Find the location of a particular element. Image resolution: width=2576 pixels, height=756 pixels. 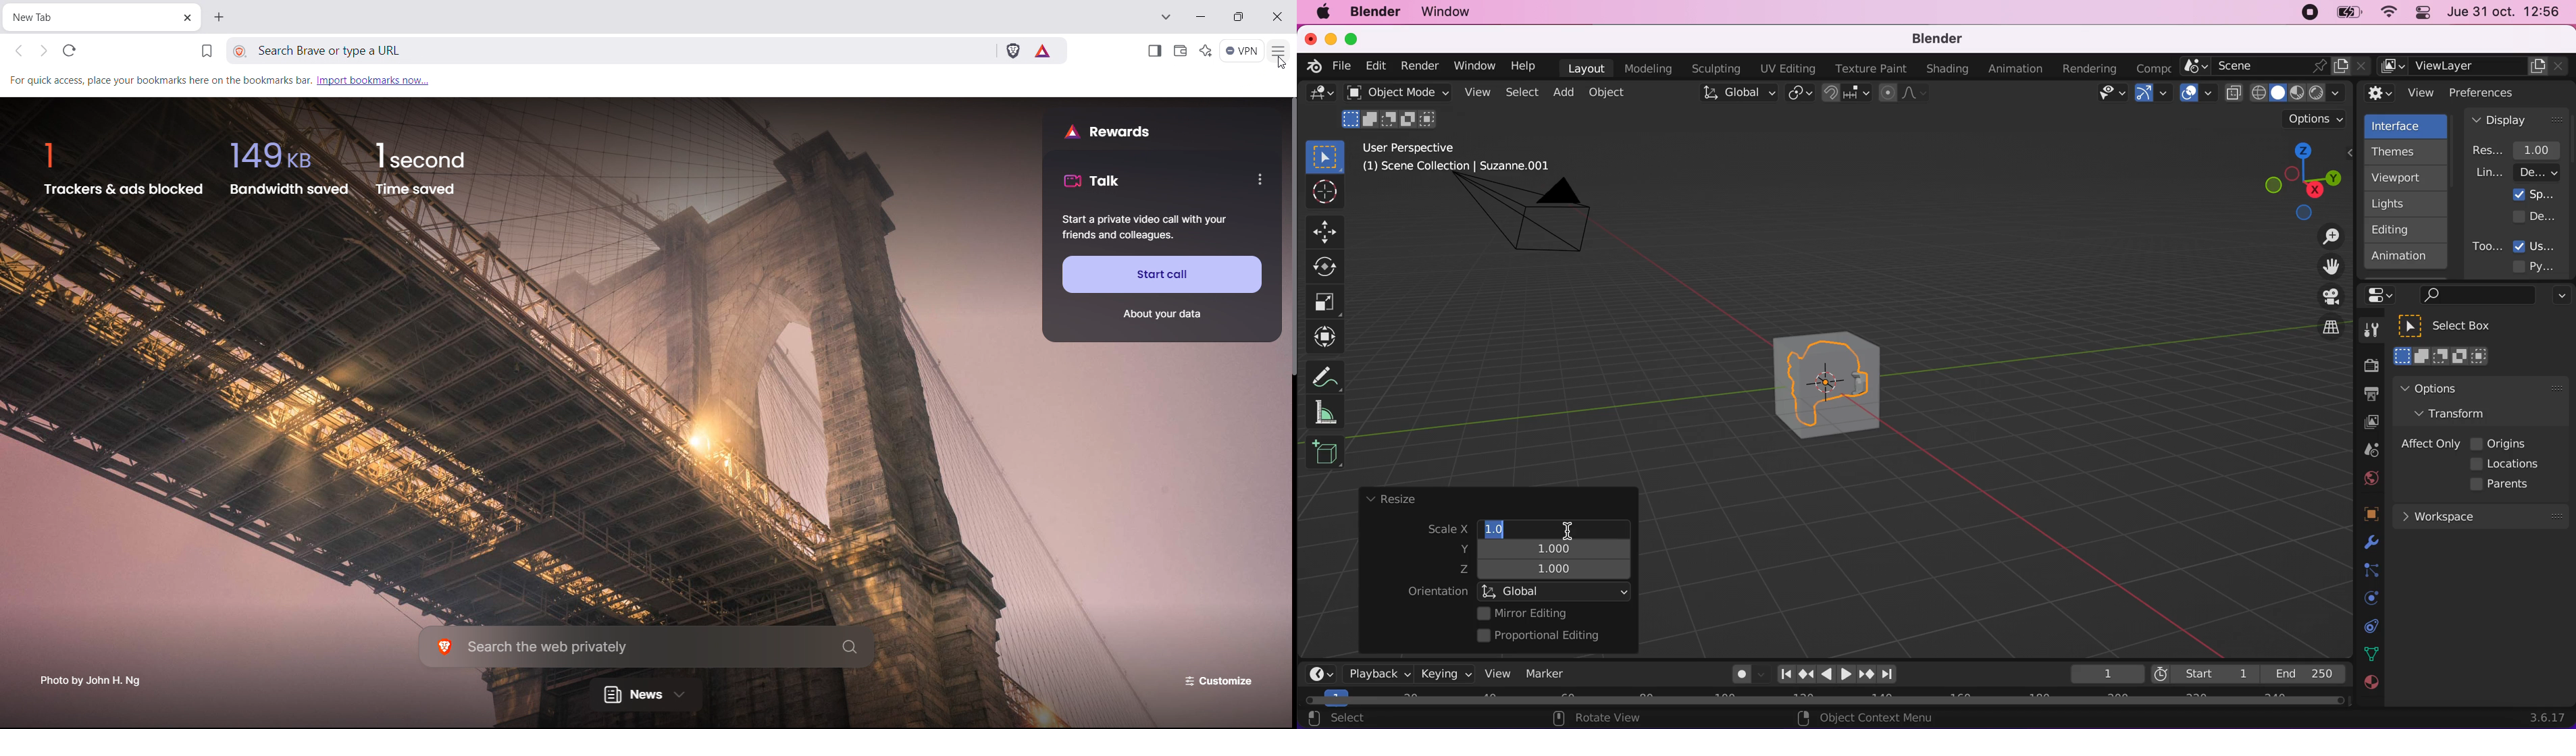

orientation is located at coordinates (1437, 592).